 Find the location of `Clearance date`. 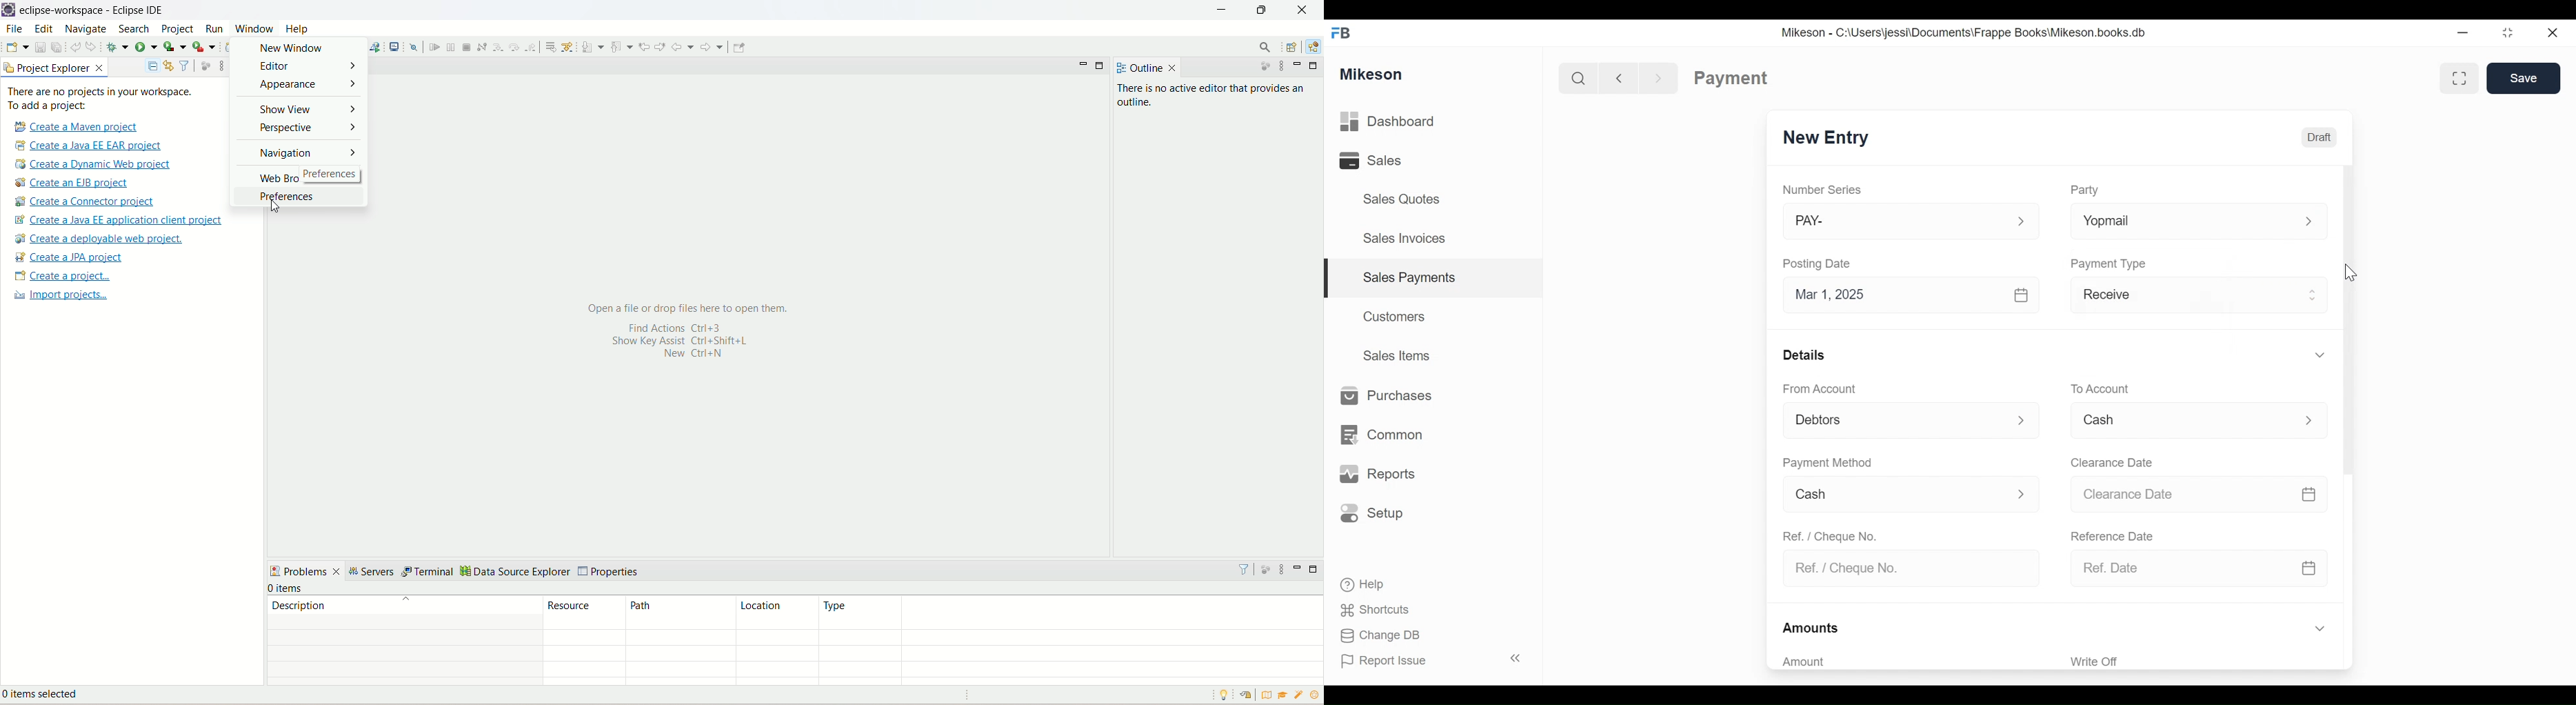

Clearance date is located at coordinates (2204, 494).